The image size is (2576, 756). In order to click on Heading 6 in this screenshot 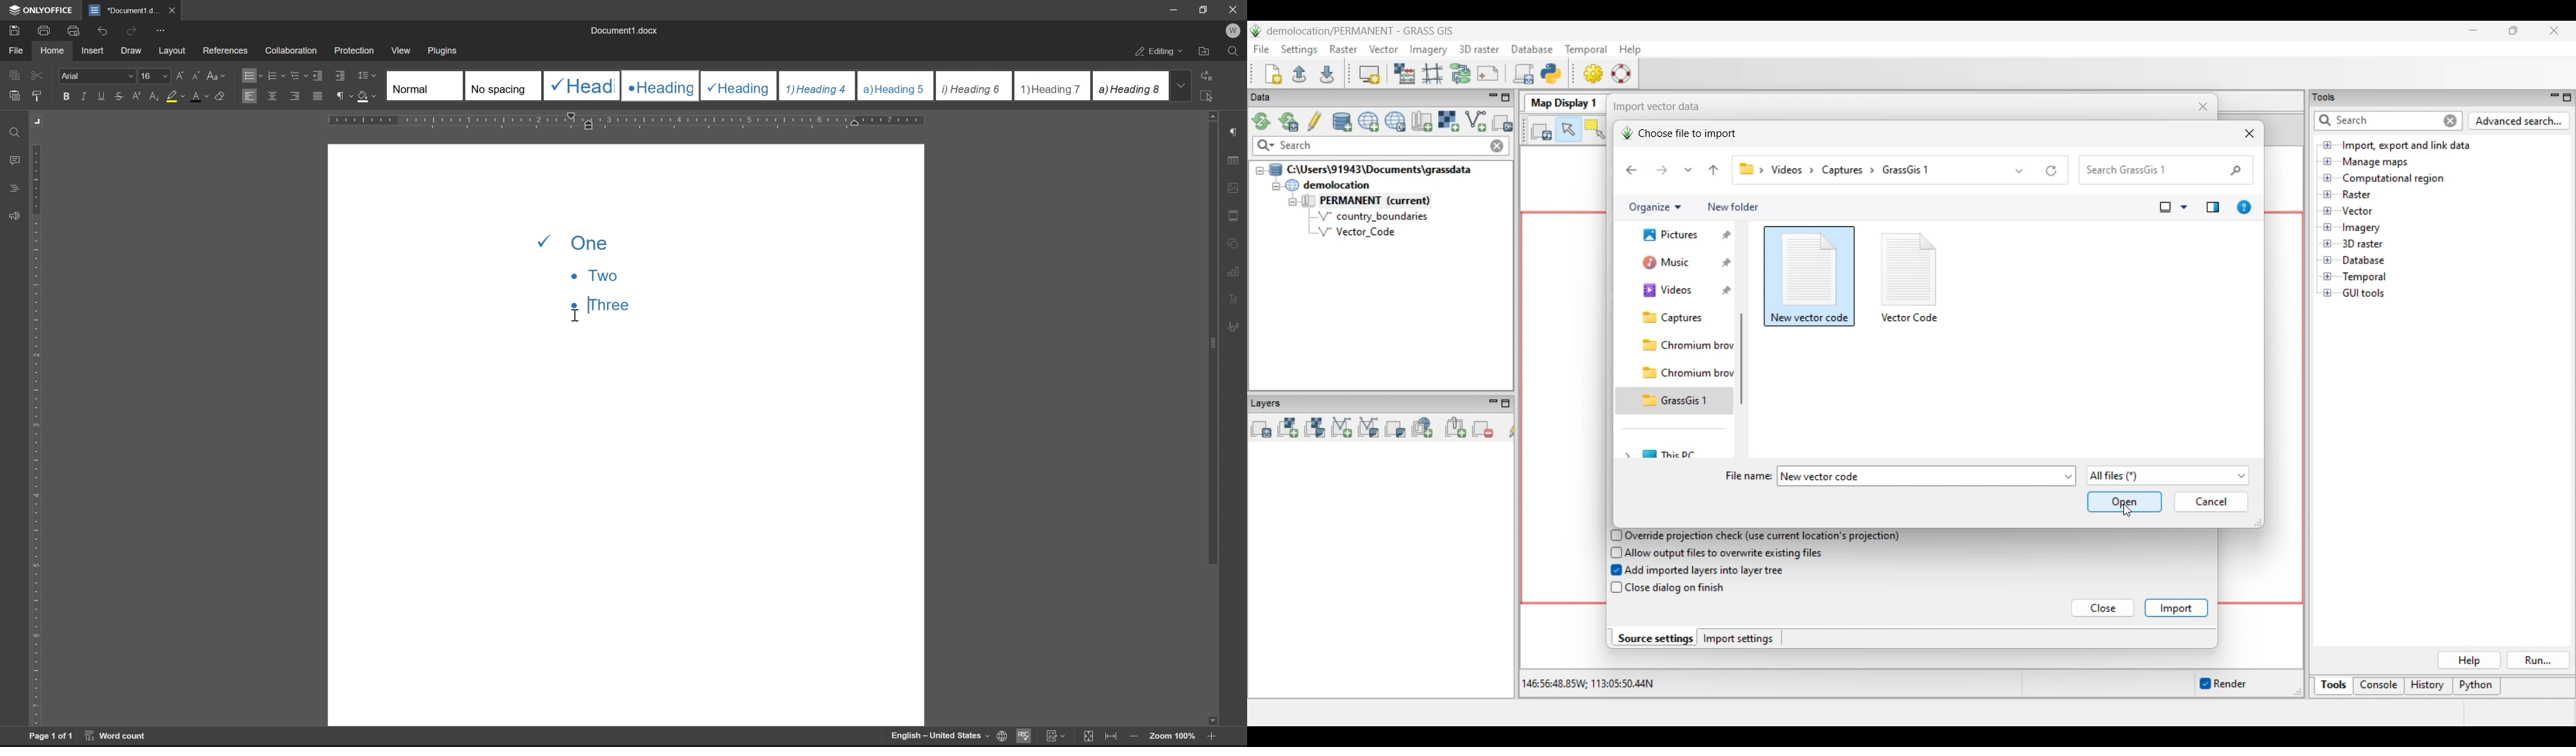, I will do `click(973, 87)`.